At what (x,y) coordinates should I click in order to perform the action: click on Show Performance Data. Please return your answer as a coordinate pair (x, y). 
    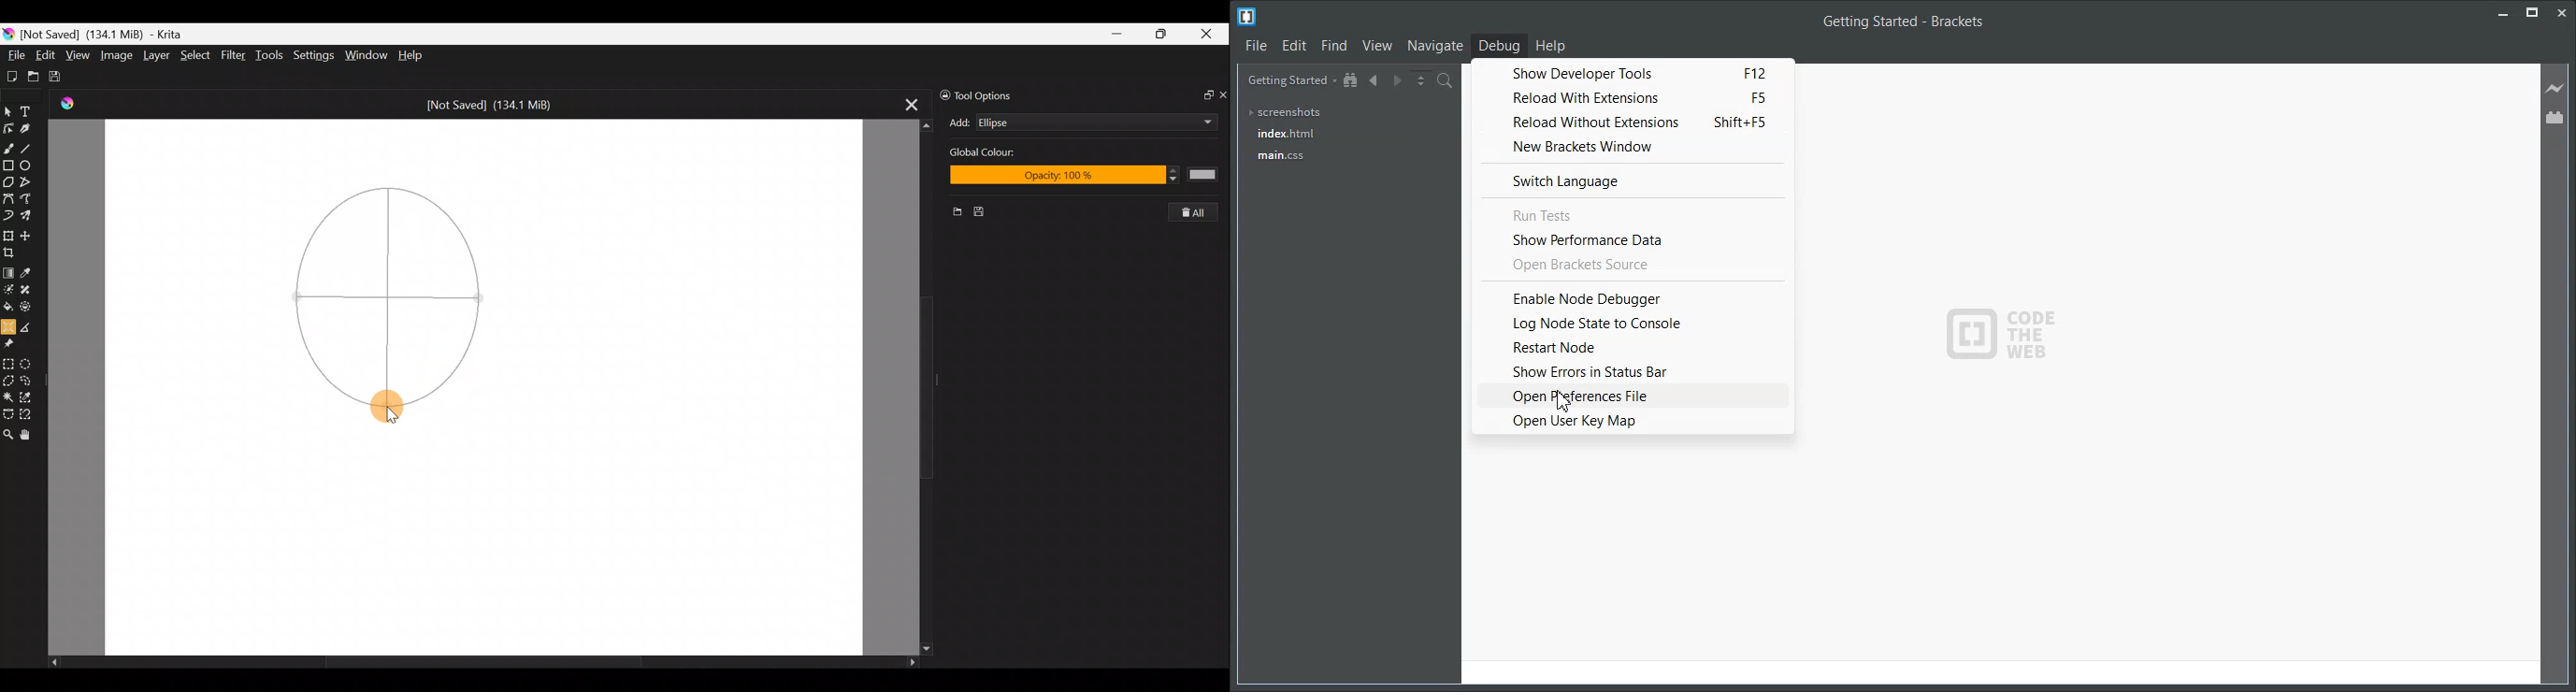
    Looking at the image, I should click on (1632, 239).